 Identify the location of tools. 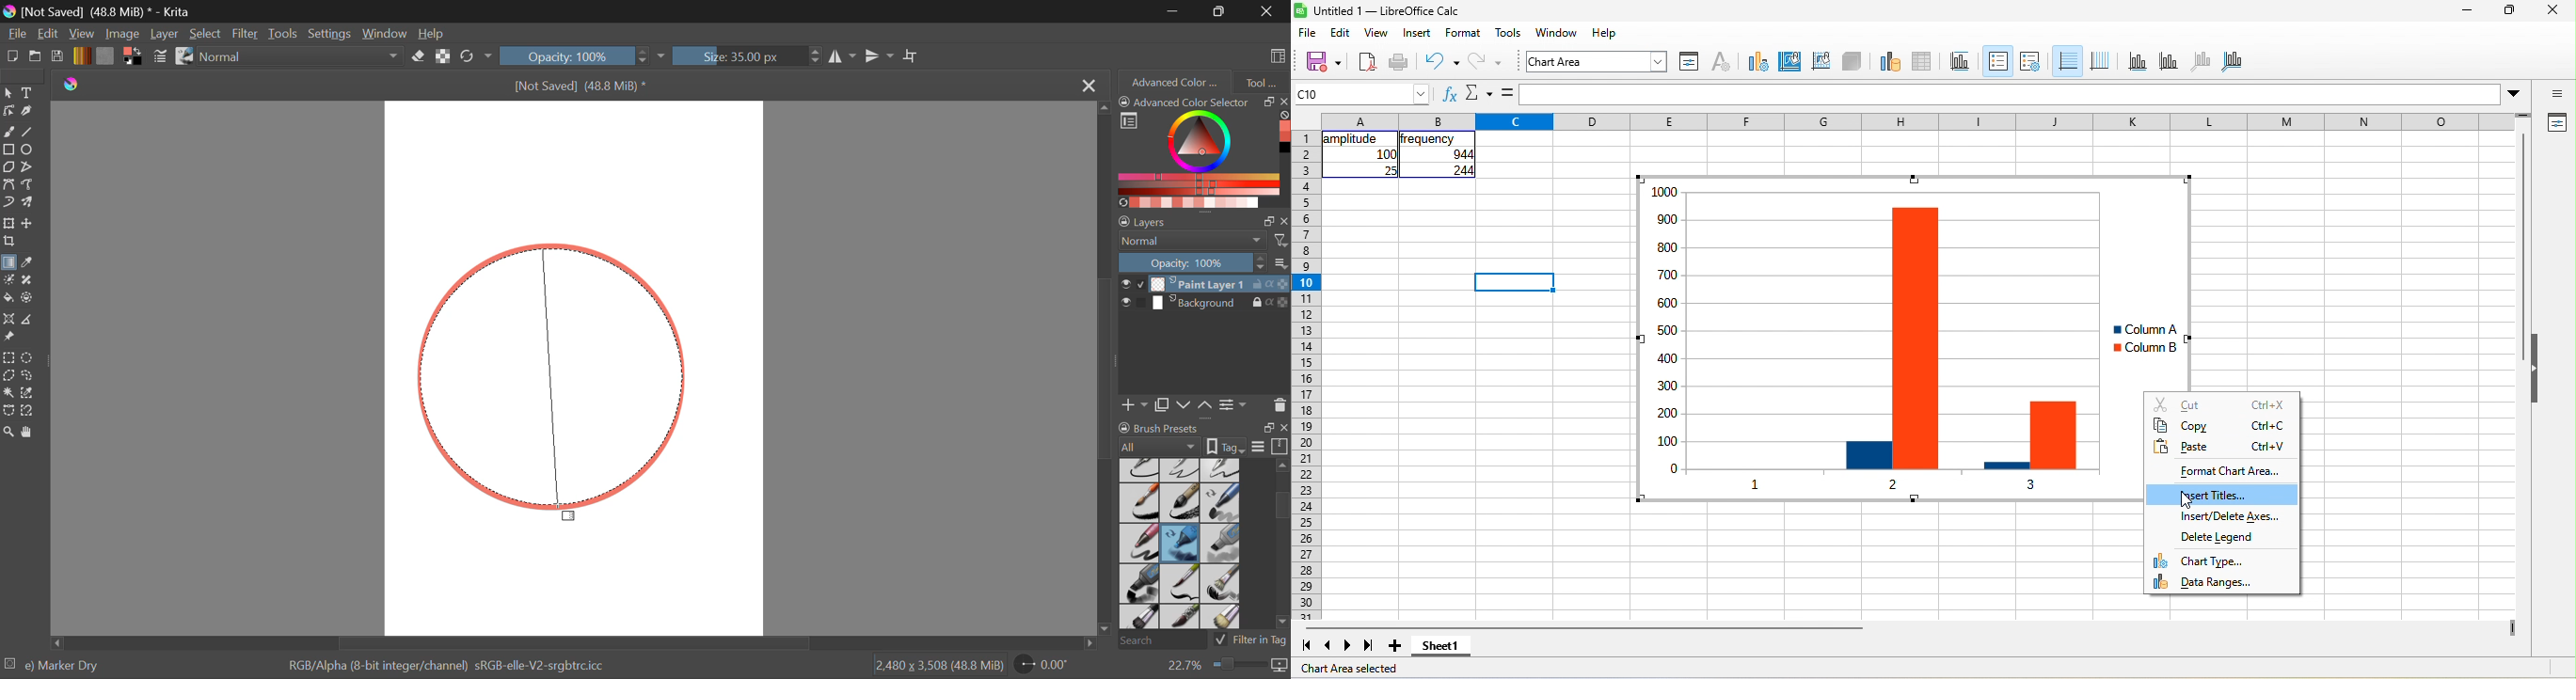
(1508, 32).